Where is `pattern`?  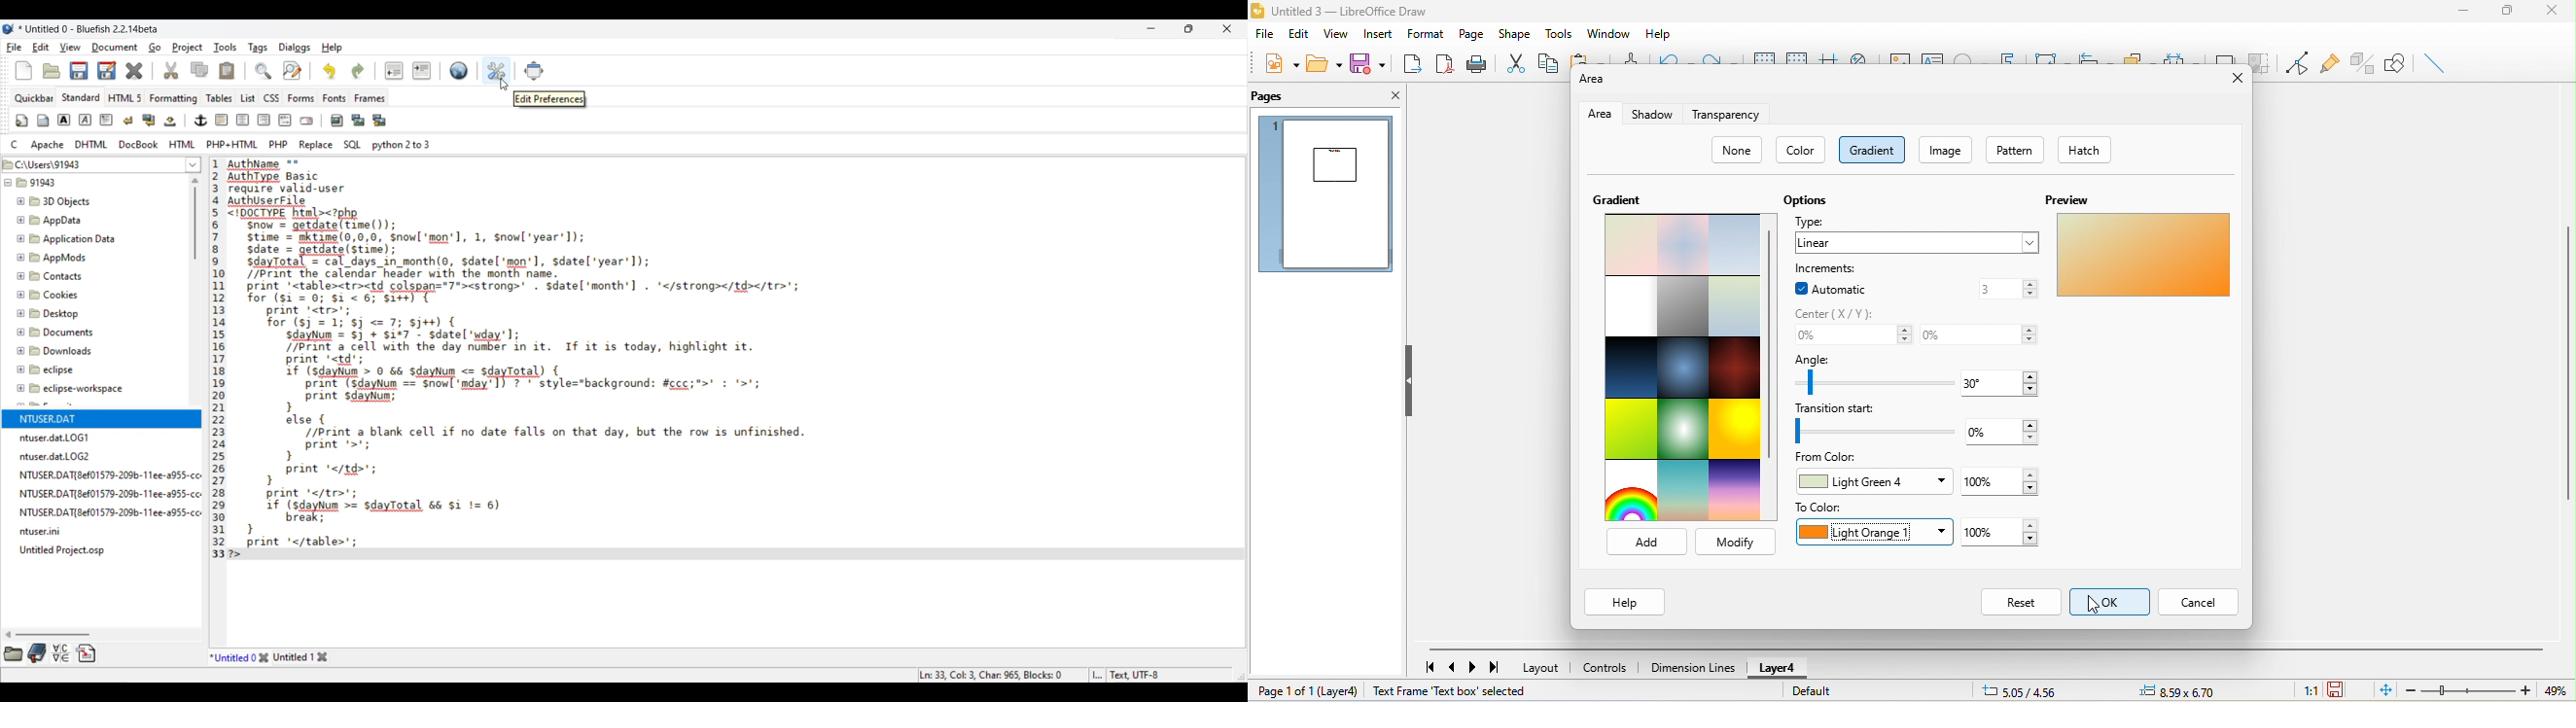
pattern is located at coordinates (2020, 151).